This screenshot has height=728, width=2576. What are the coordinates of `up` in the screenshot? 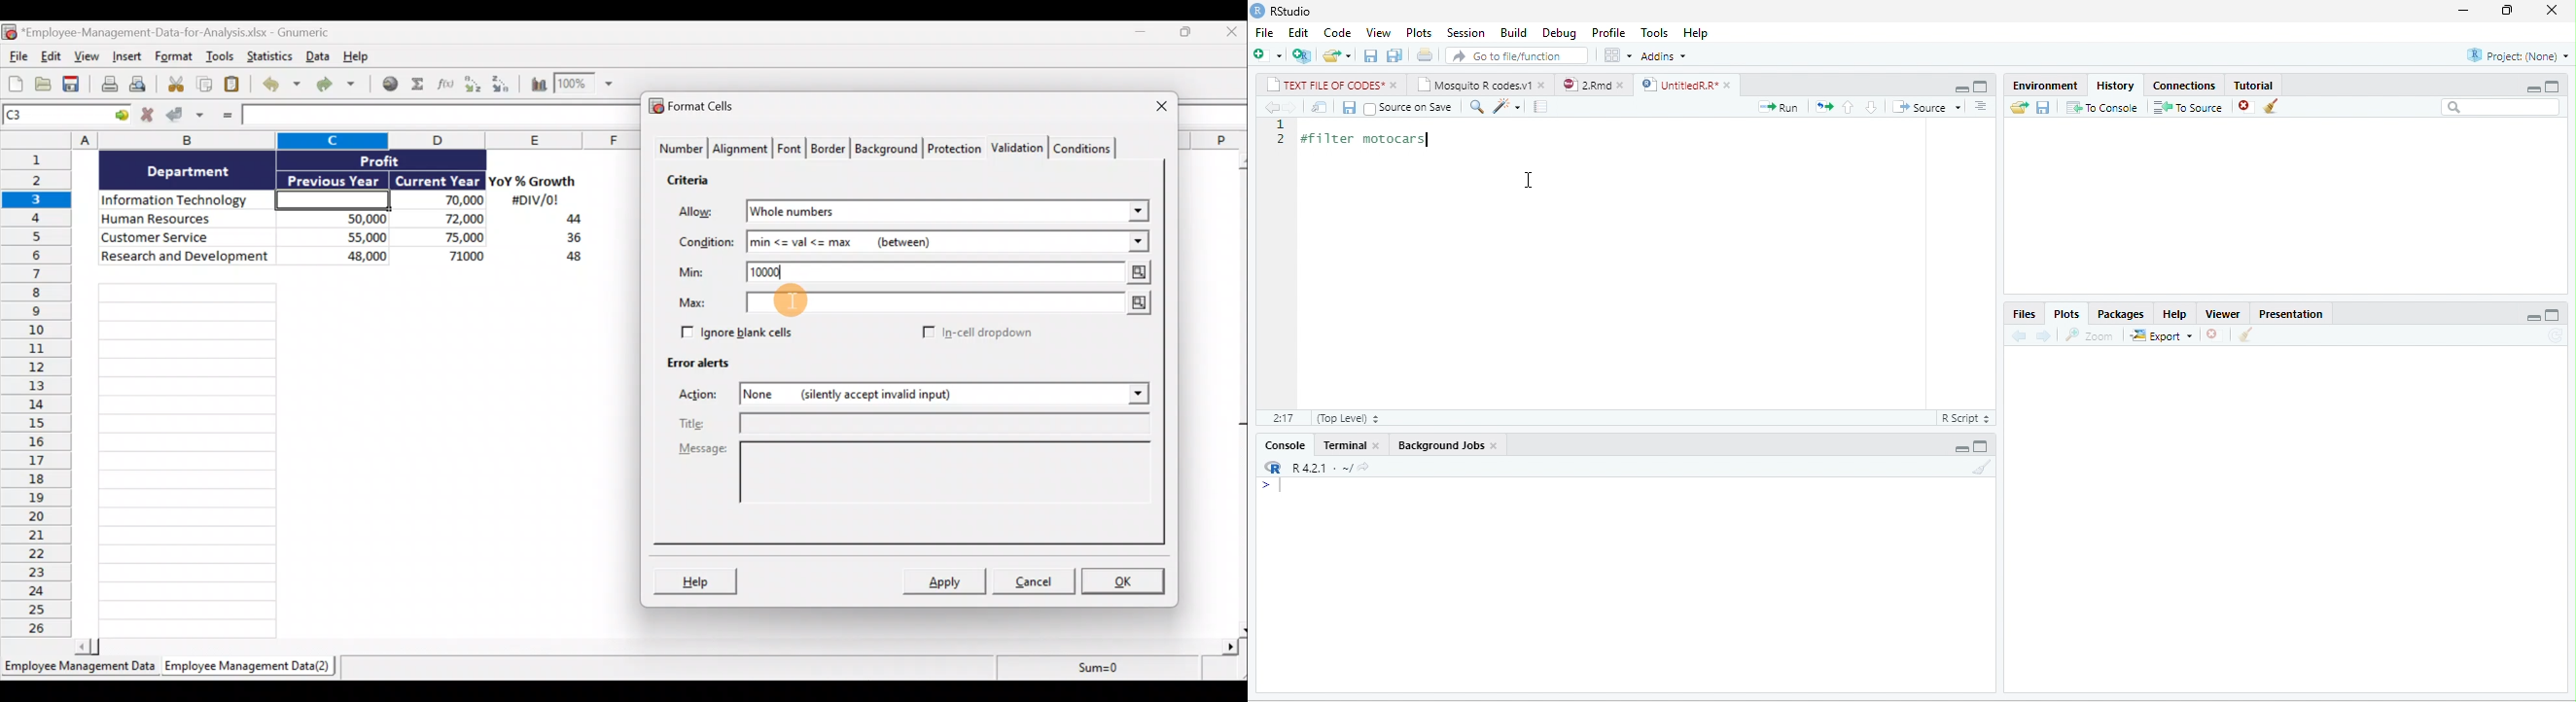 It's located at (1849, 108).